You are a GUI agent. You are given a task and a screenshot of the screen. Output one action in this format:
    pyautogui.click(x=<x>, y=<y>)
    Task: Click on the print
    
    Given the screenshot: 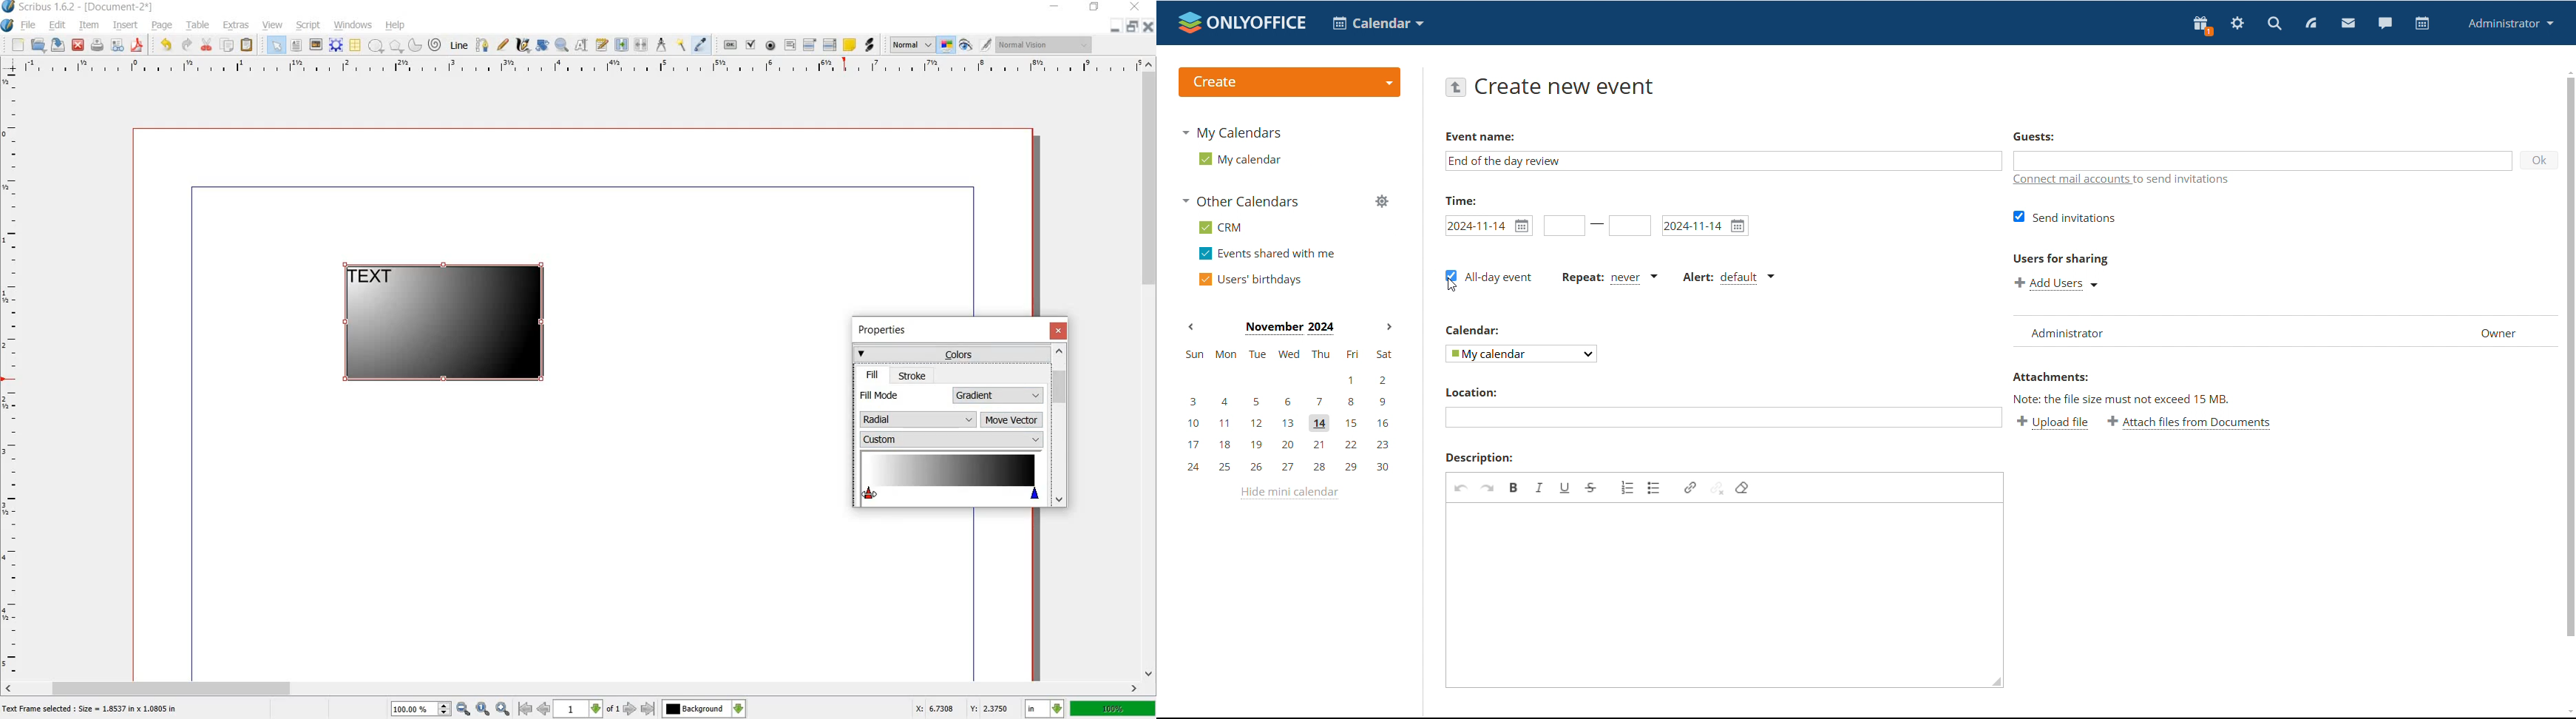 What is the action you would take?
    pyautogui.click(x=97, y=45)
    